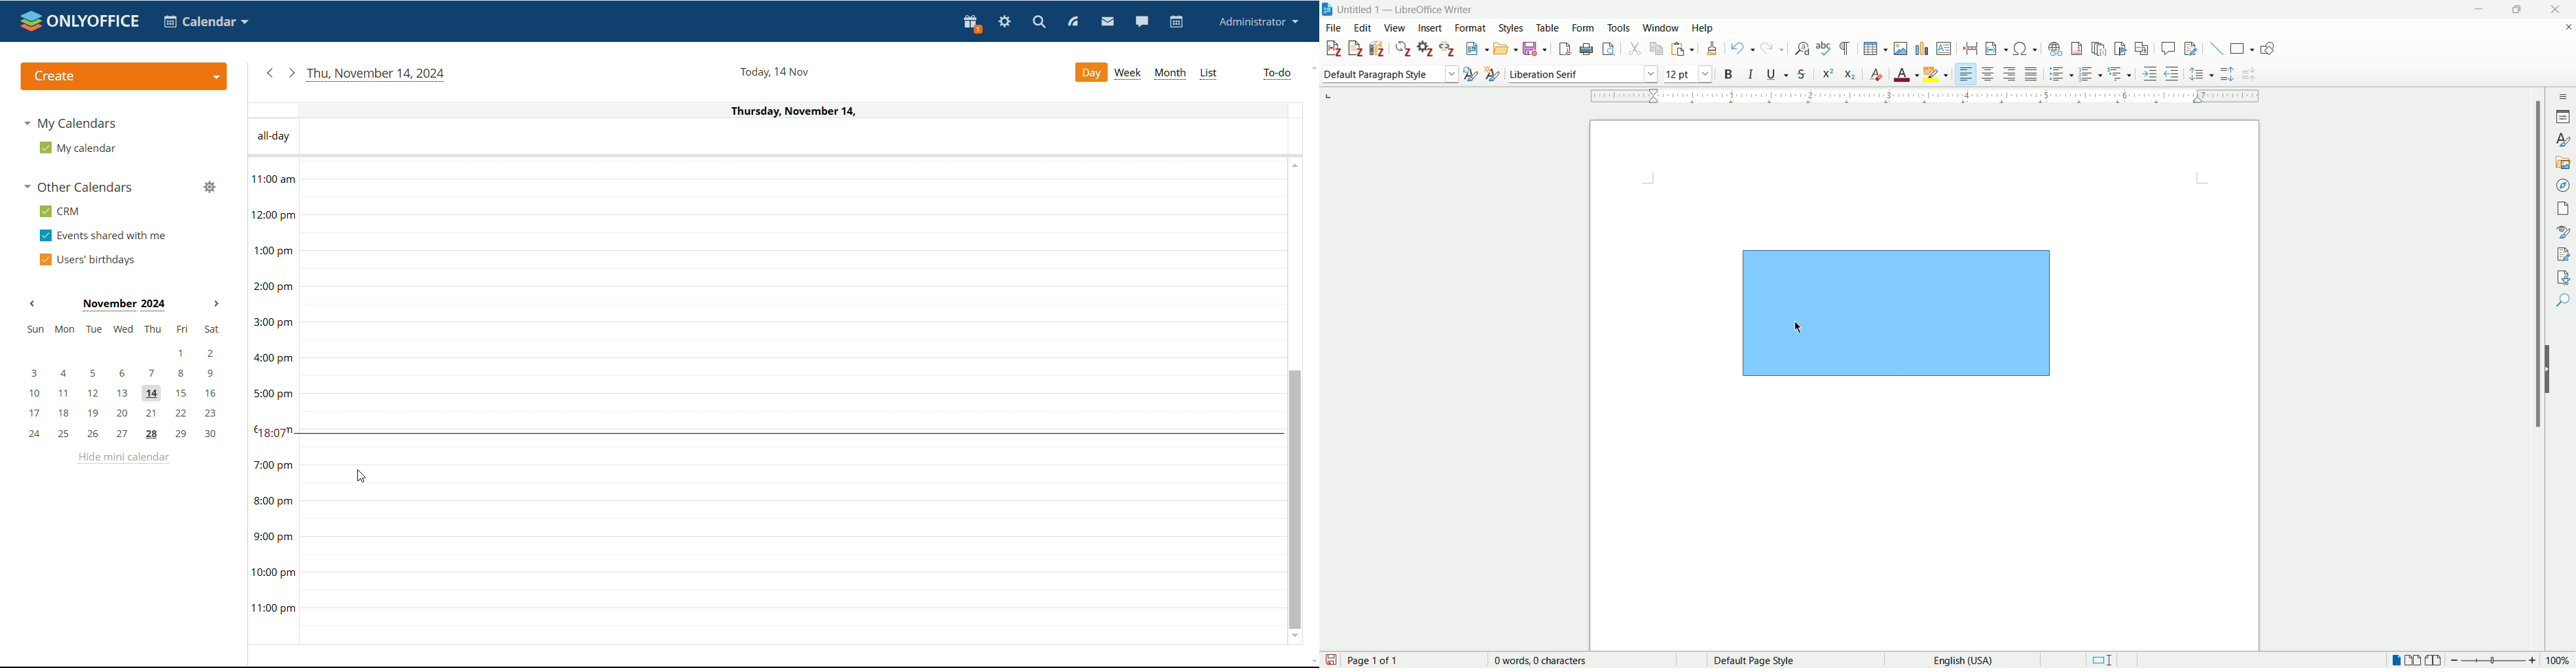 The image size is (2576, 672). What do you see at coordinates (1713, 48) in the screenshot?
I see `clone formatting` at bounding box center [1713, 48].